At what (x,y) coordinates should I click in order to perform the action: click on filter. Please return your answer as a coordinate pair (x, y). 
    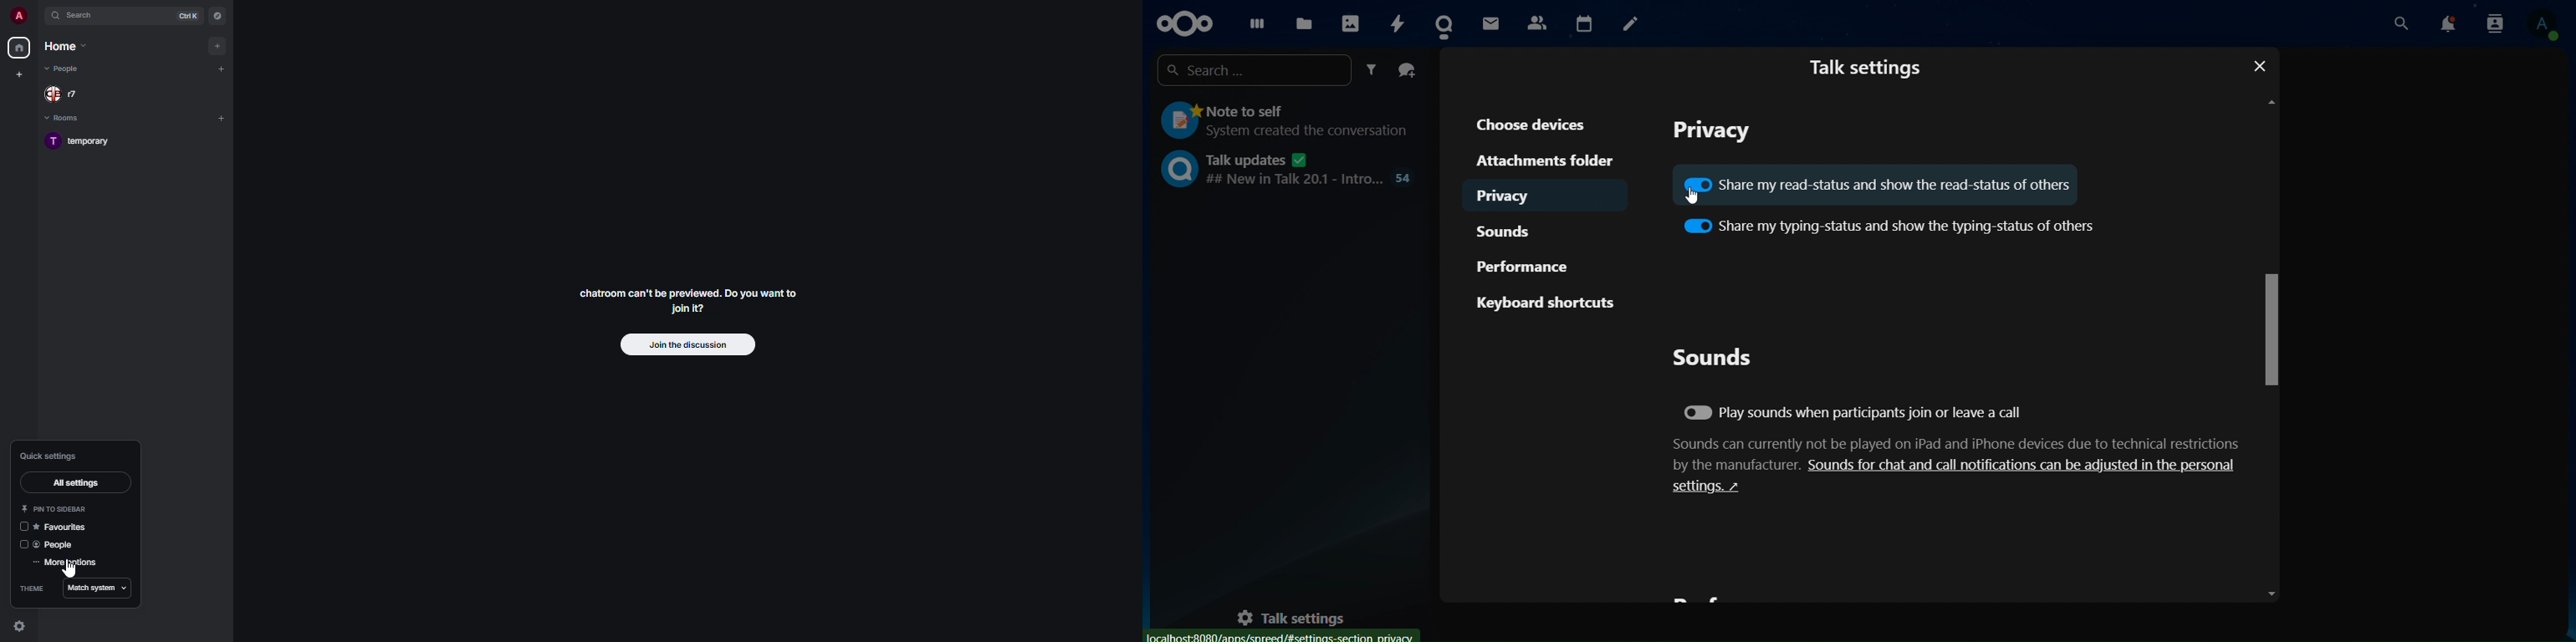
    Looking at the image, I should click on (1374, 70).